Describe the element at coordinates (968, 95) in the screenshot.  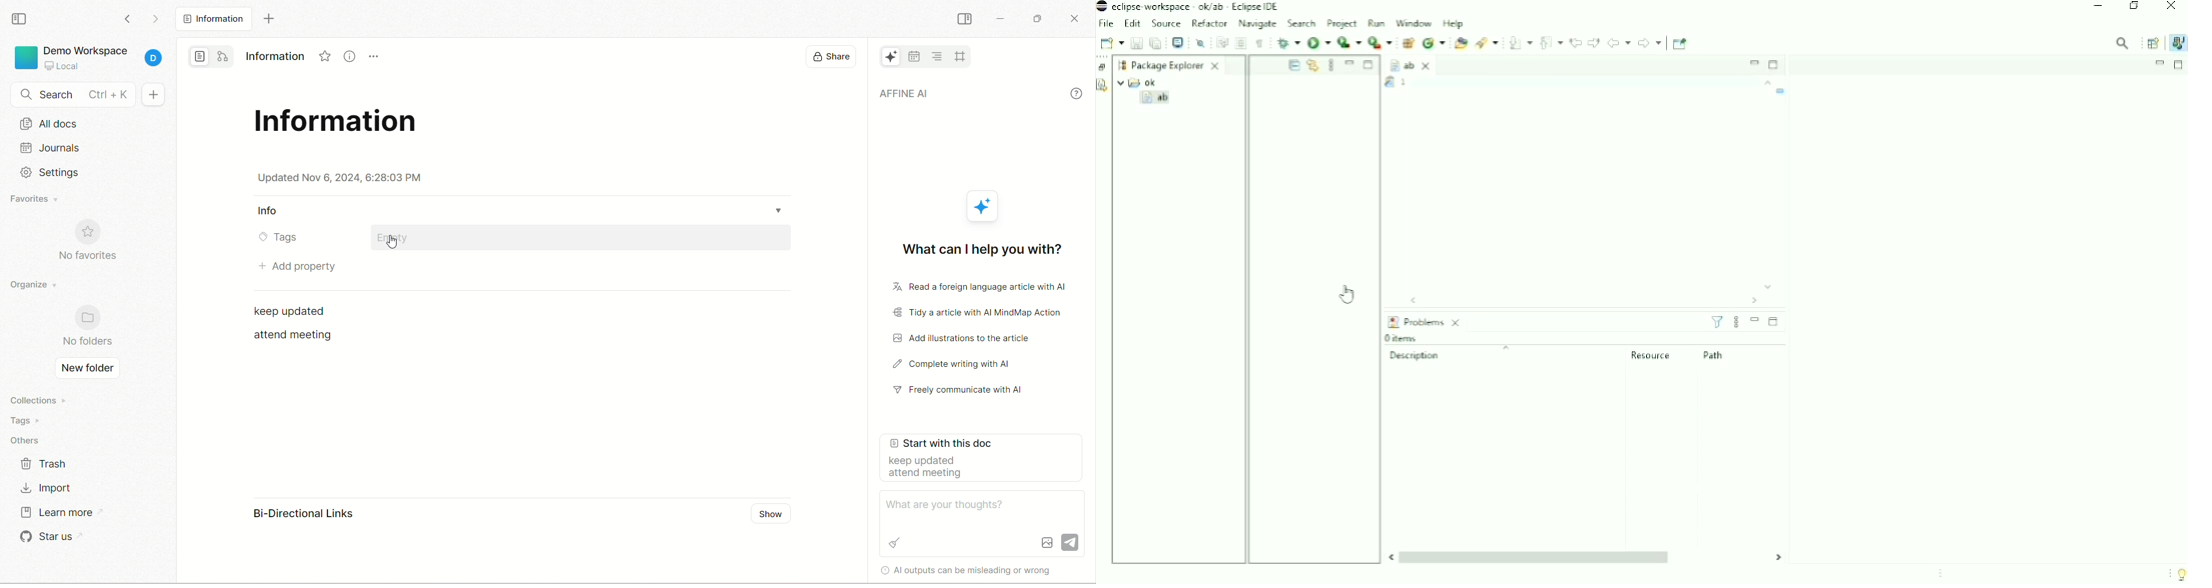
I see `AFFiNE AI` at that location.